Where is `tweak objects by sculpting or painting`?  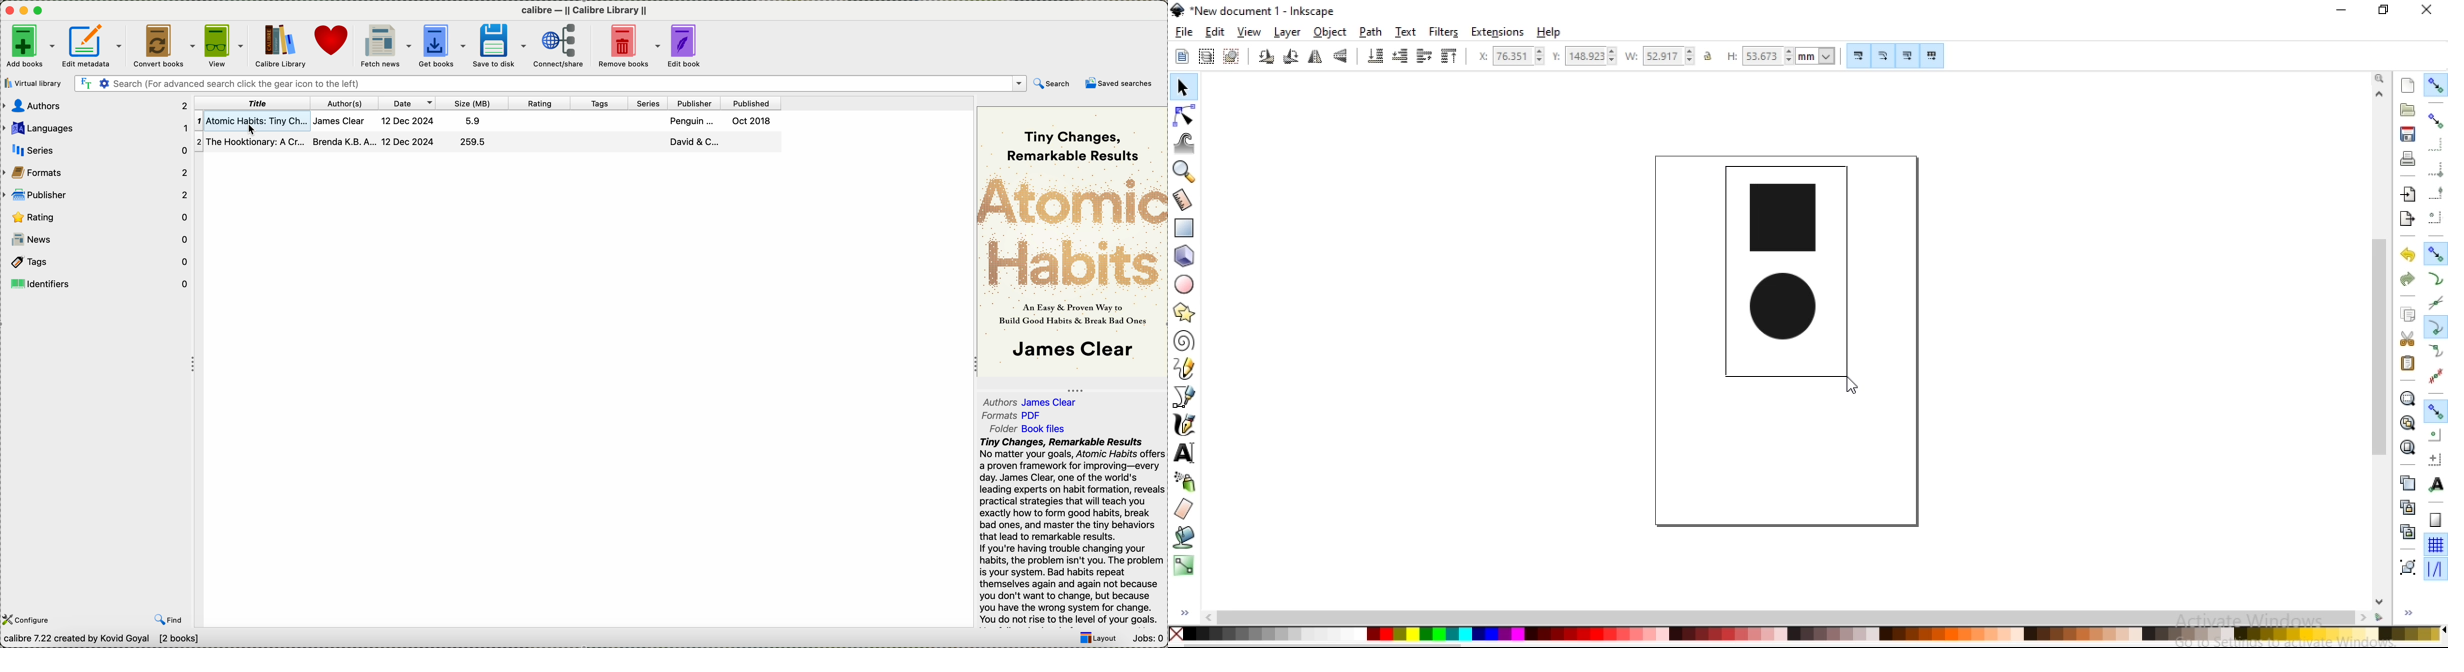
tweak objects by sculpting or painting is located at coordinates (1185, 145).